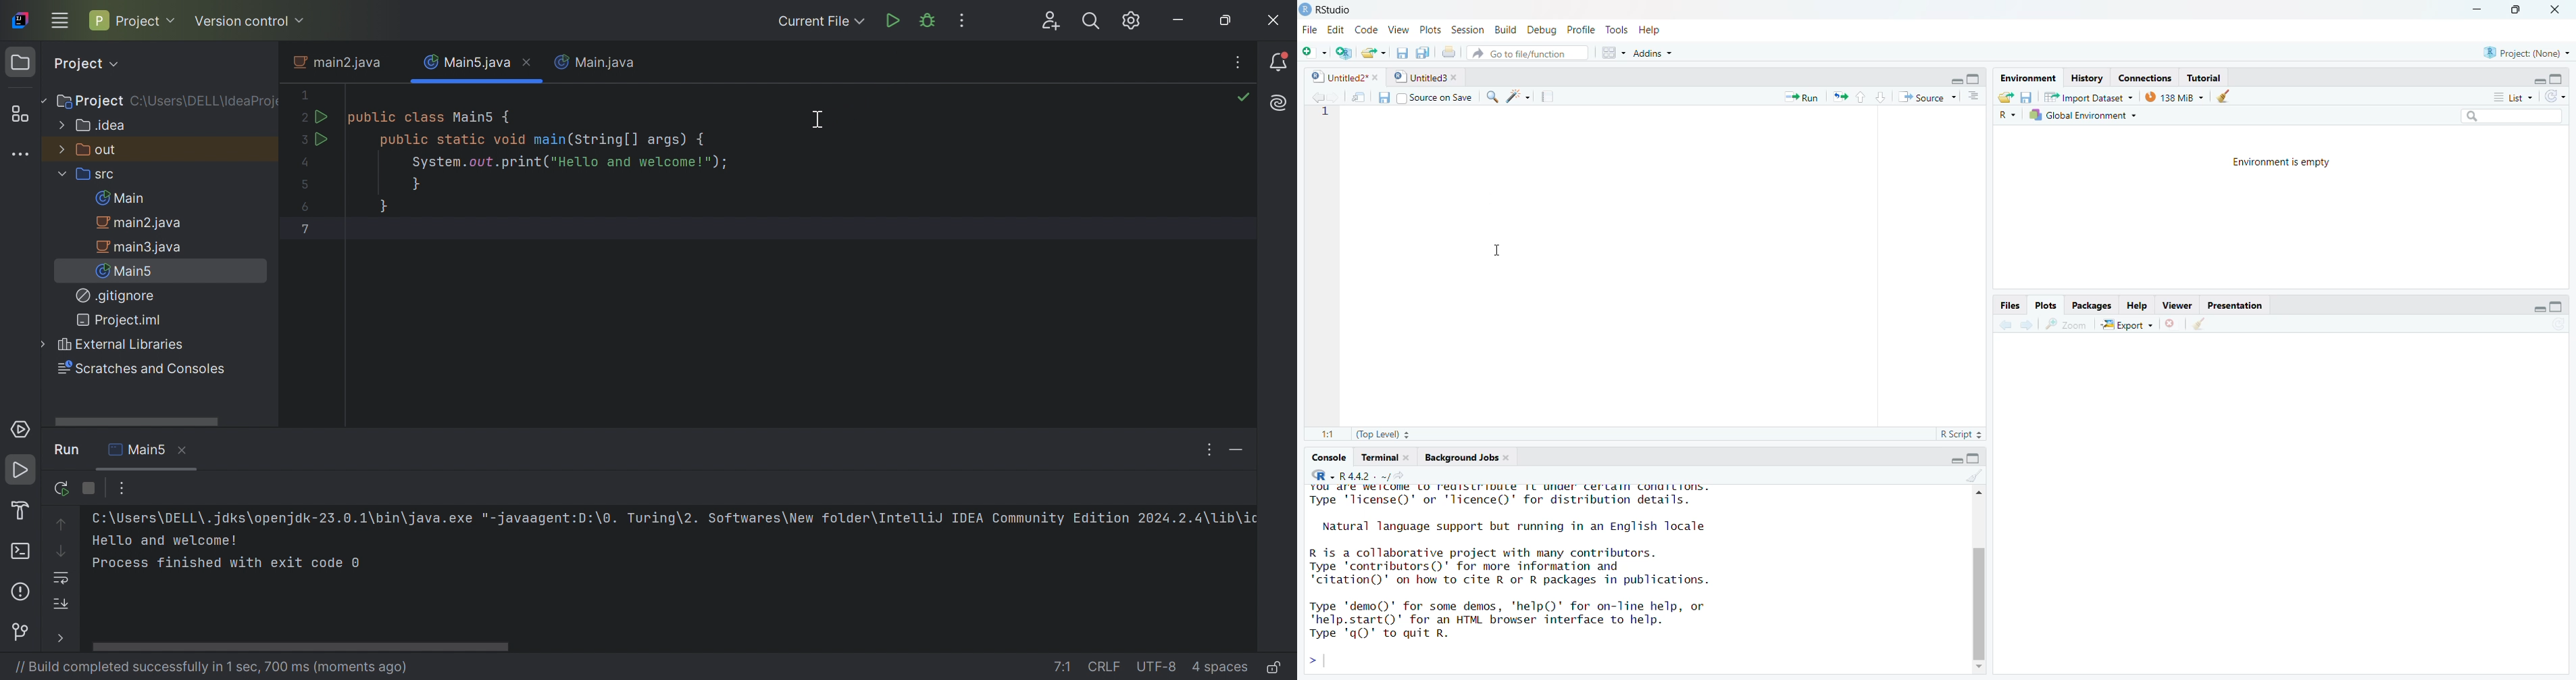 The image size is (2576, 700). I want to click on rerun, so click(1840, 98).